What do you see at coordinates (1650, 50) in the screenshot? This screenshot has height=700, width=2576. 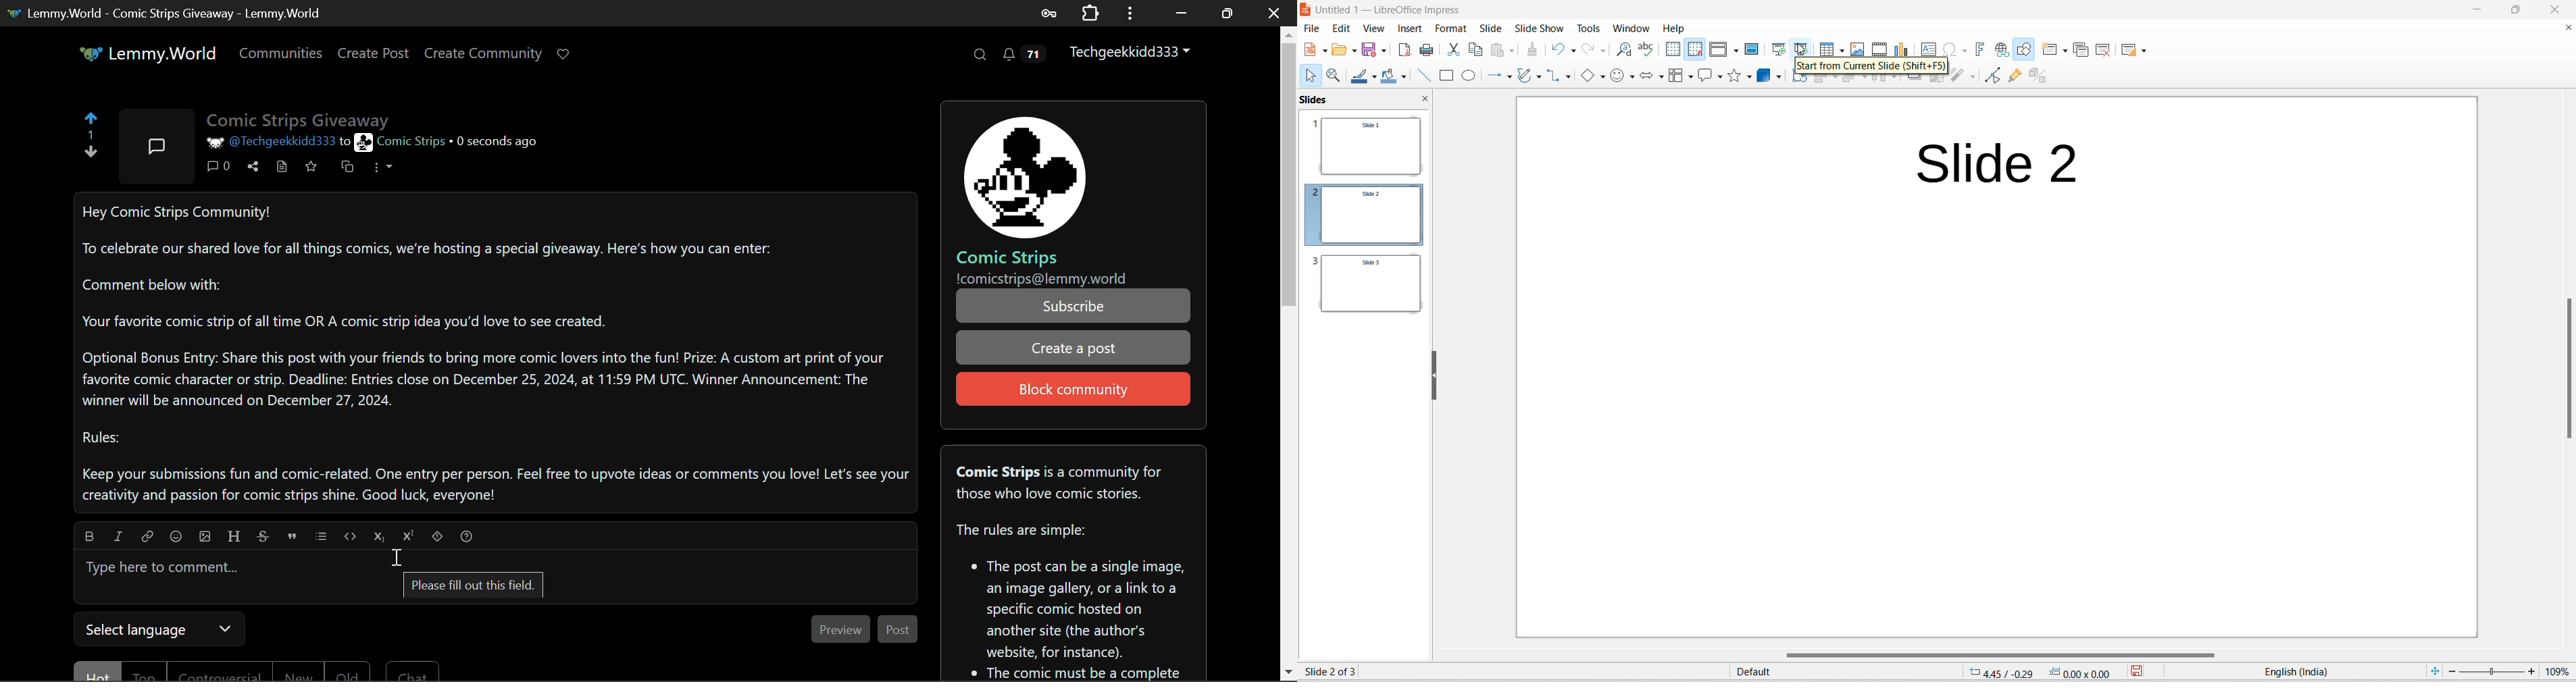 I see `spellings` at bounding box center [1650, 50].